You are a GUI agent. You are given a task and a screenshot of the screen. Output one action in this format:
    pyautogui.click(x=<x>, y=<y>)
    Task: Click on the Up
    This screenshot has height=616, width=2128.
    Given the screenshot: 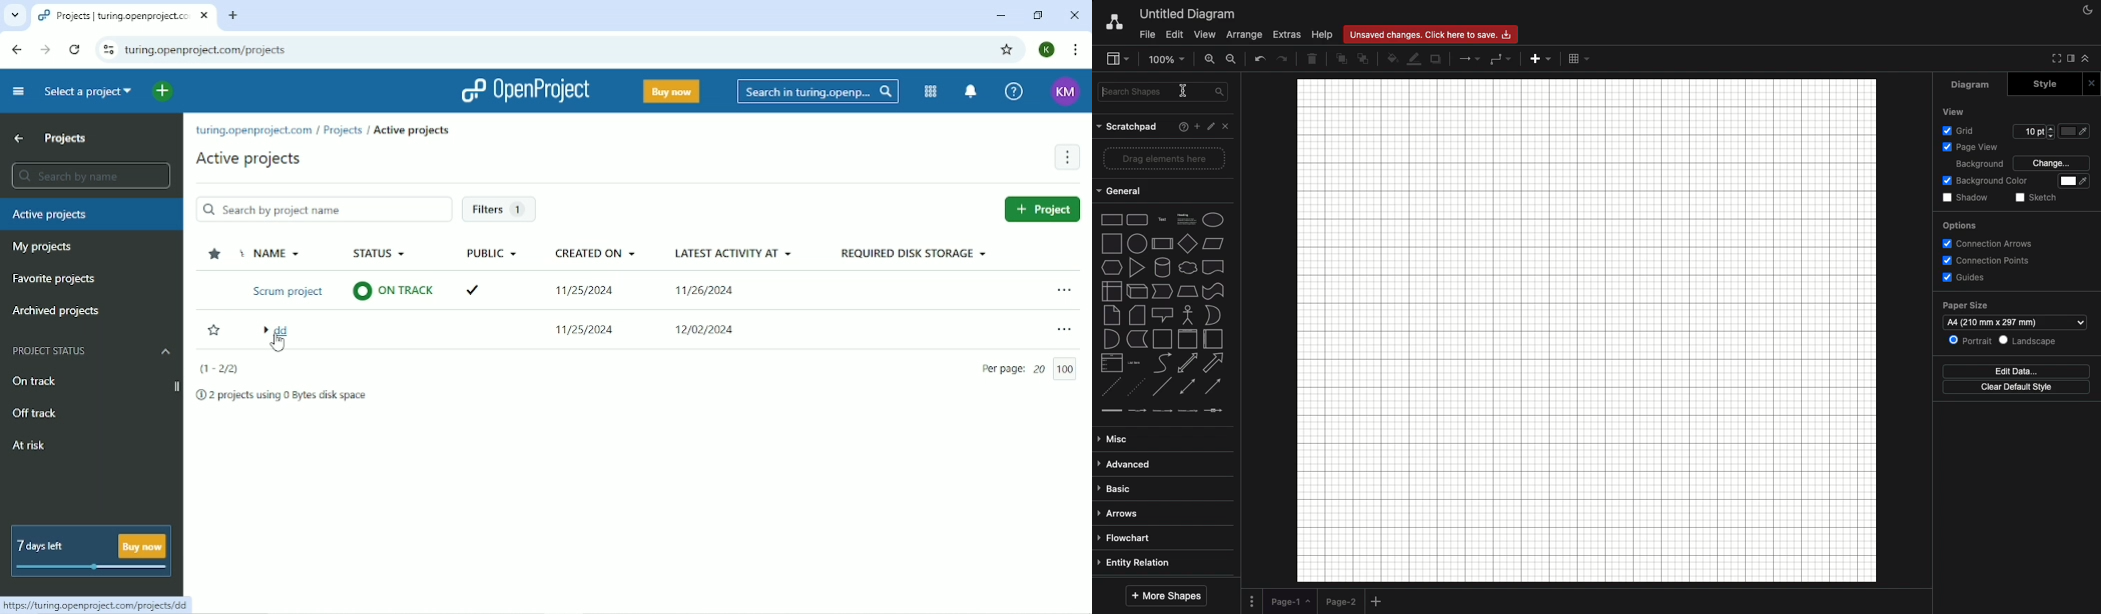 What is the action you would take?
    pyautogui.click(x=19, y=139)
    